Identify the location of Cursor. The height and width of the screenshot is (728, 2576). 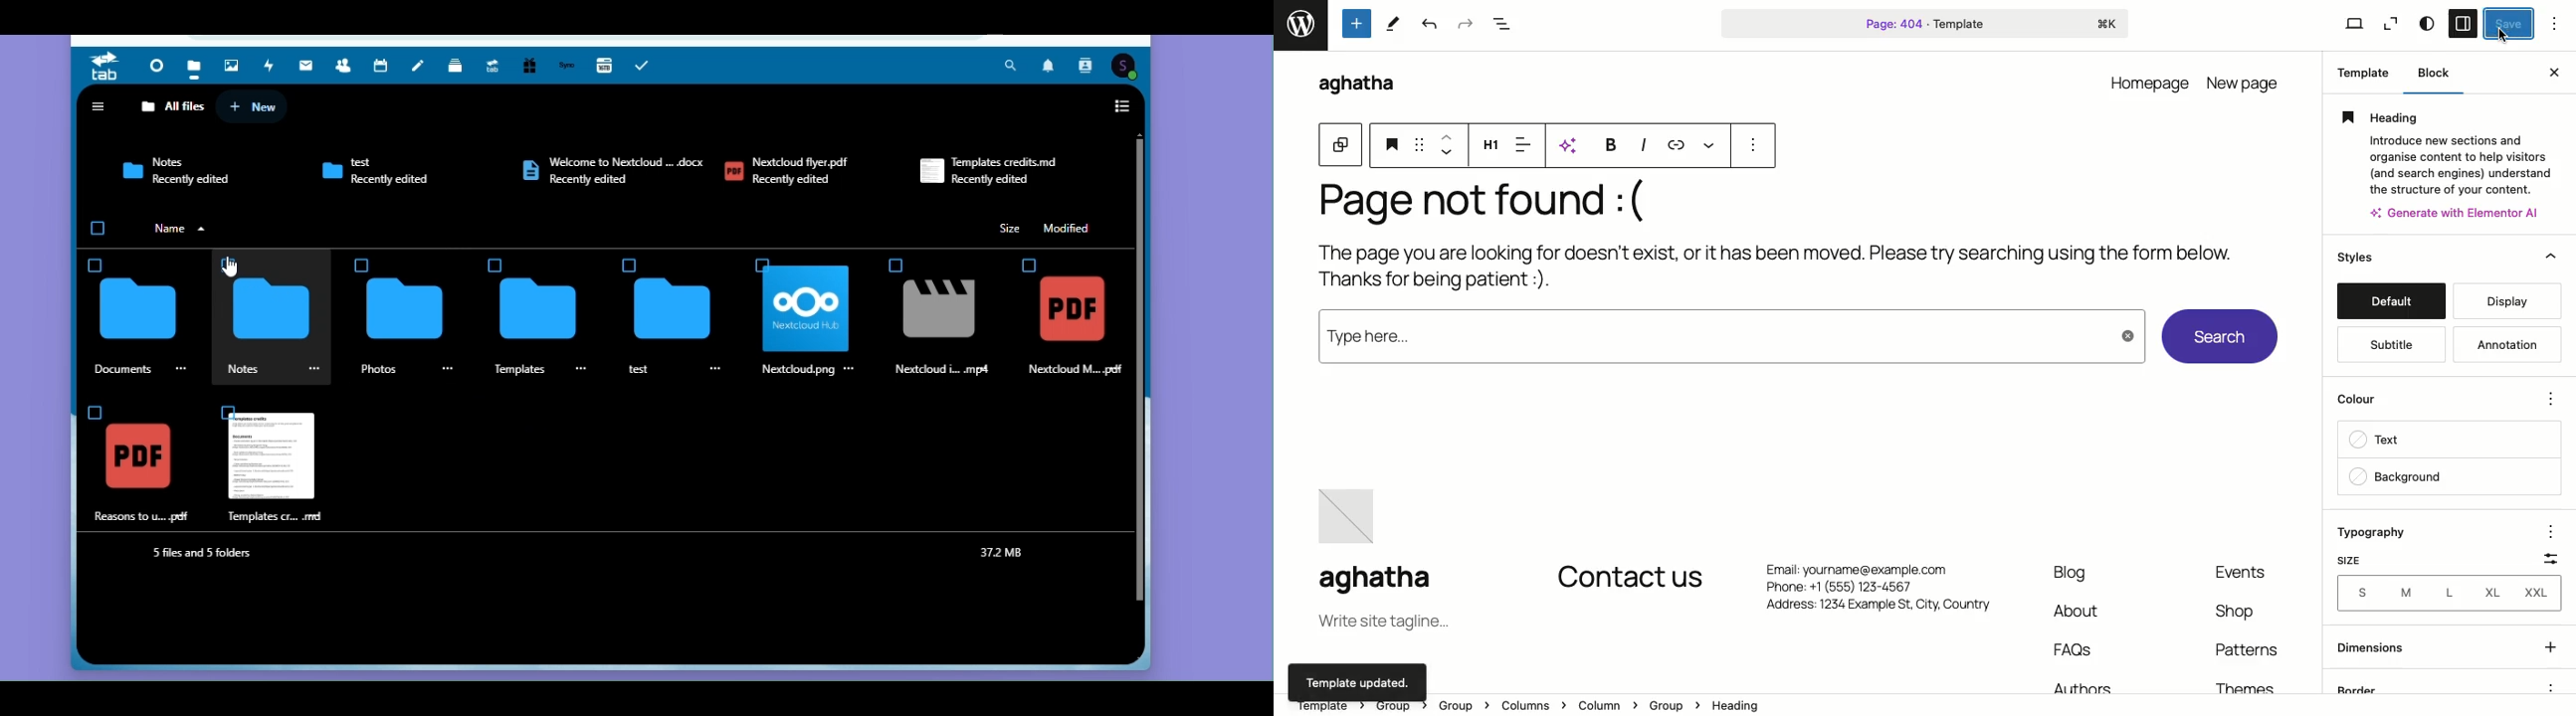
(229, 267).